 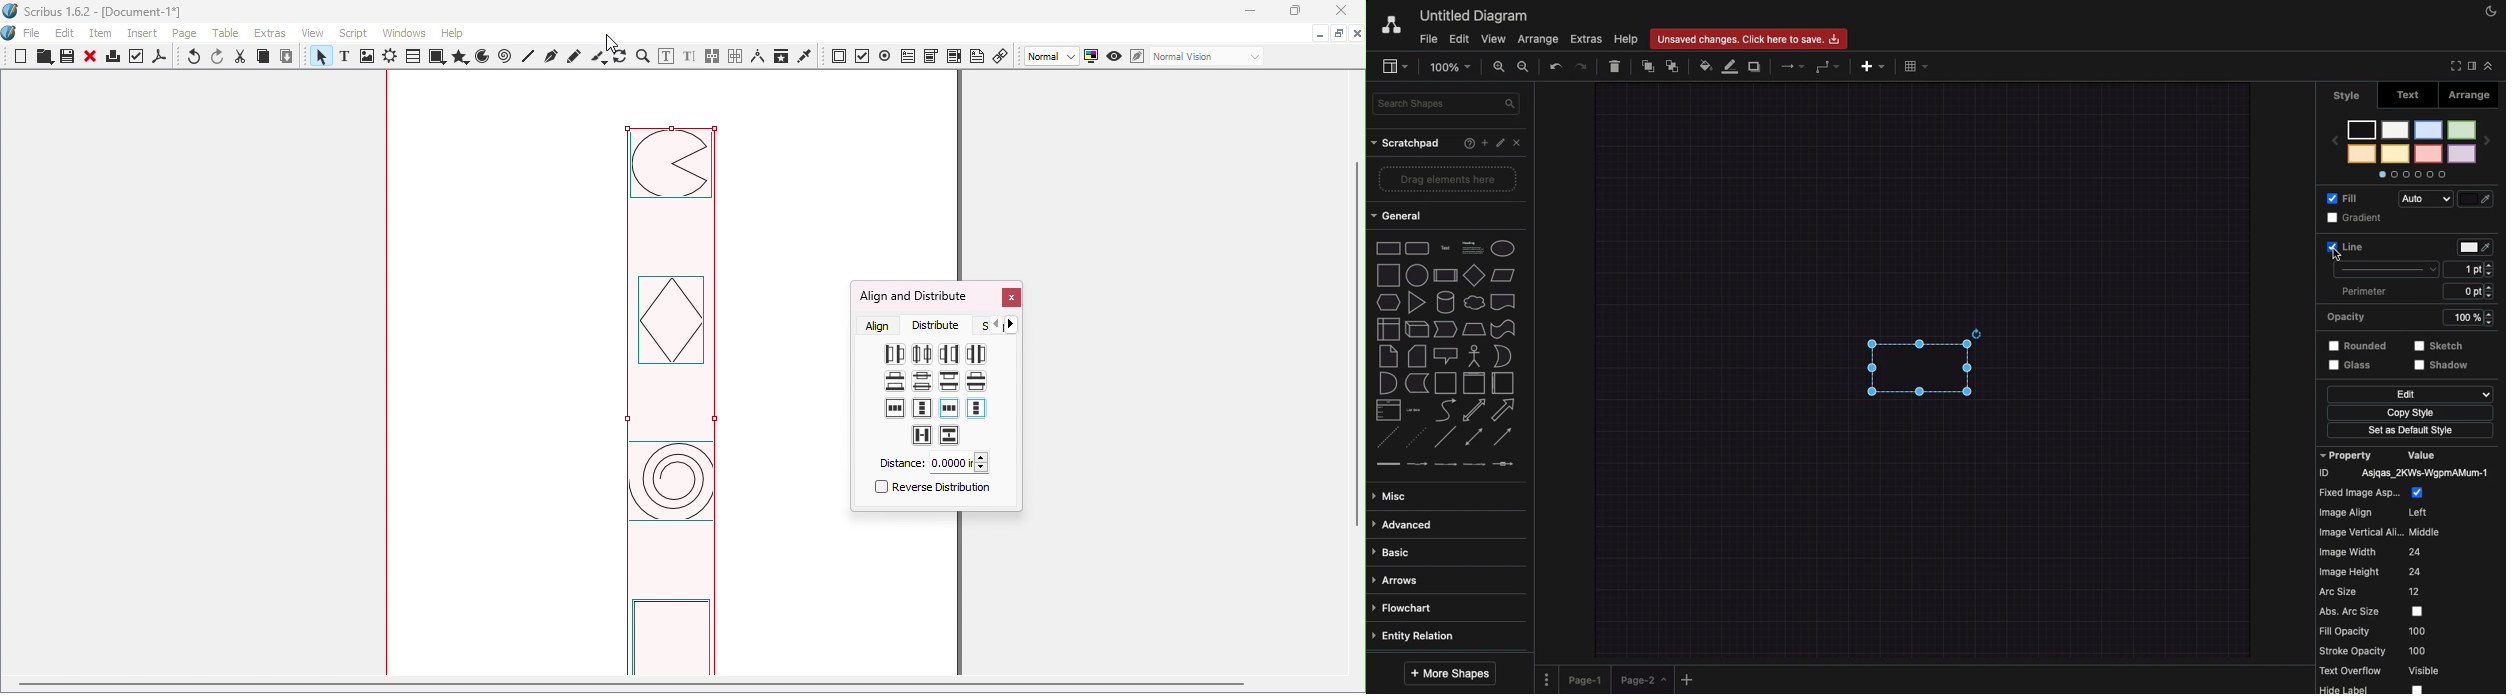 What do you see at coordinates (1505, 276) in the screenshot?
I see `parallelogram` at bounding box center [1505, 276].